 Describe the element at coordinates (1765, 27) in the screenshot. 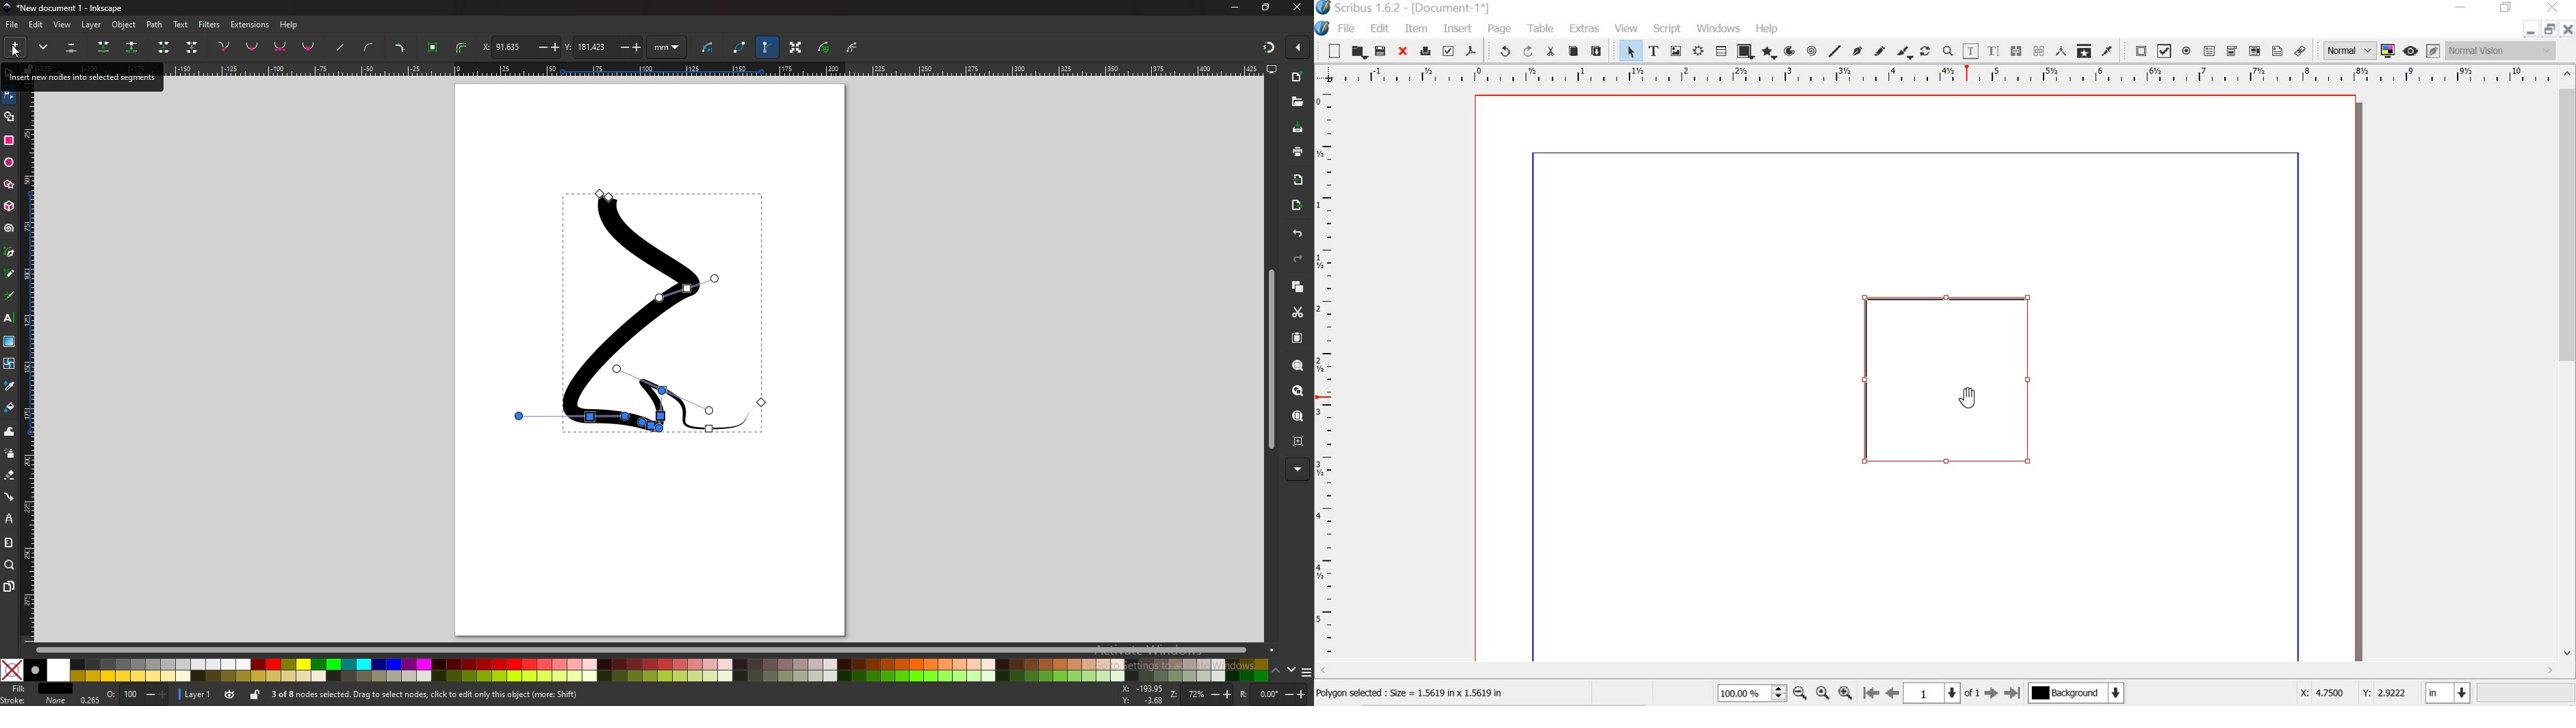

I see `help` at that location.